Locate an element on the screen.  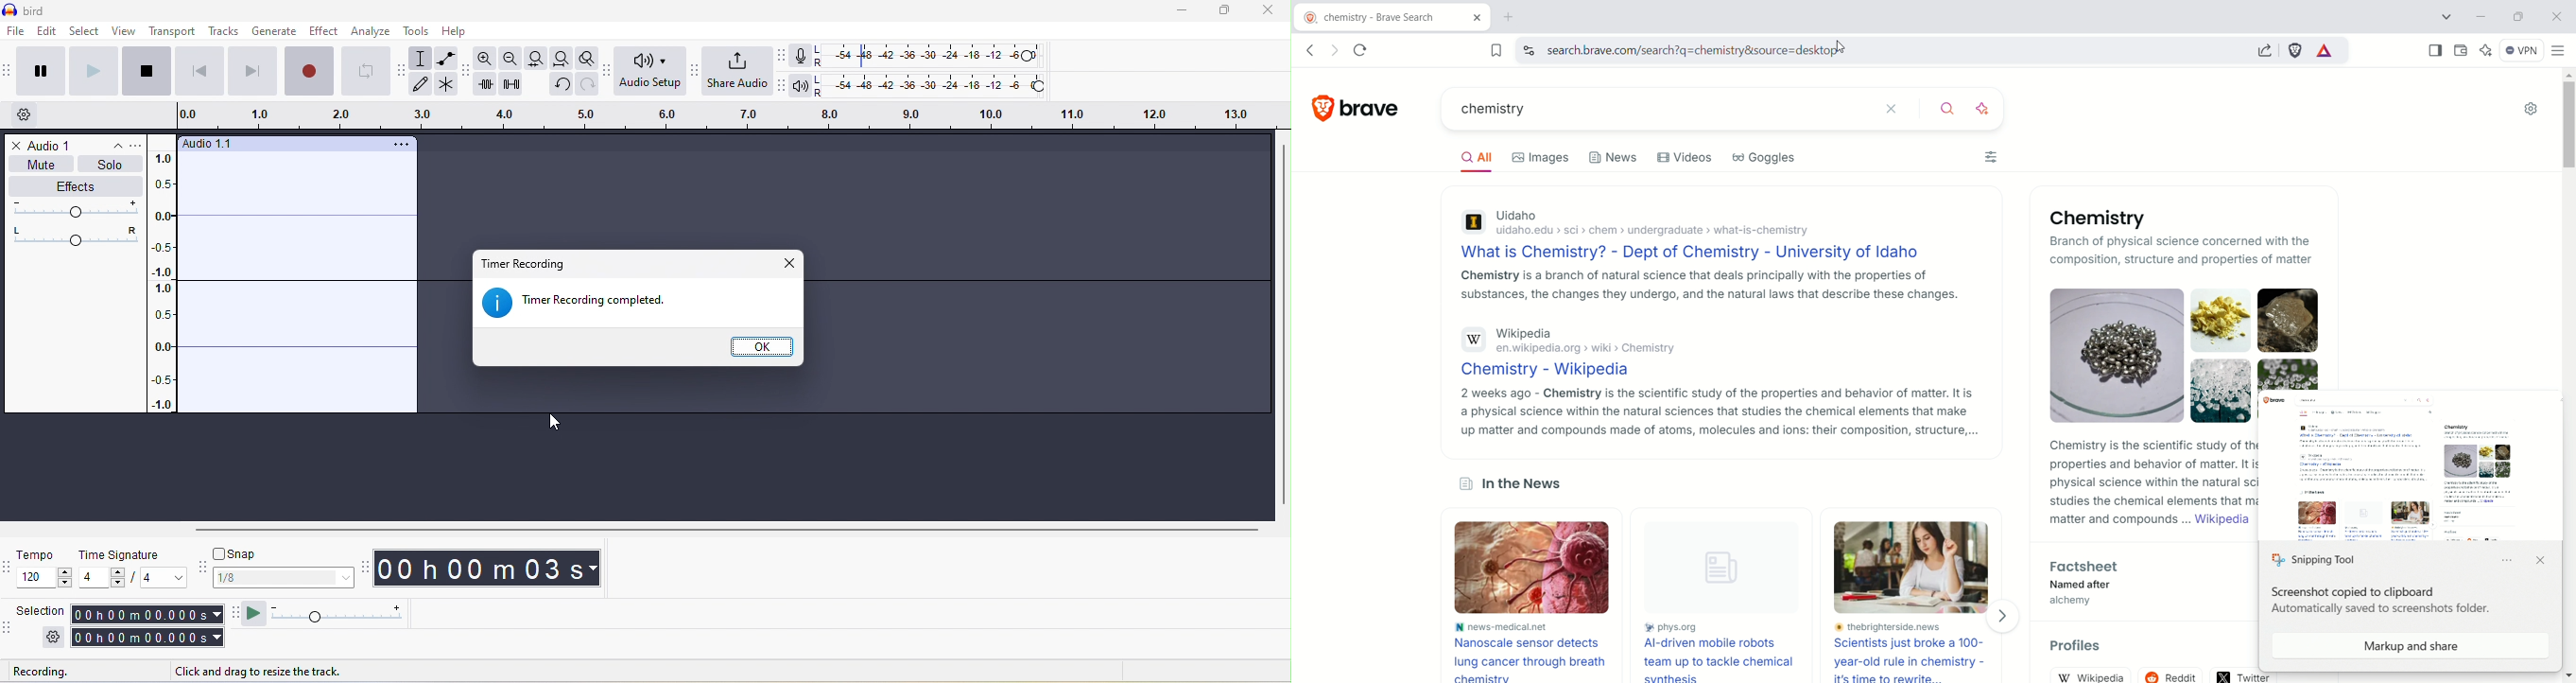
file is located at coordinates (14, 32).